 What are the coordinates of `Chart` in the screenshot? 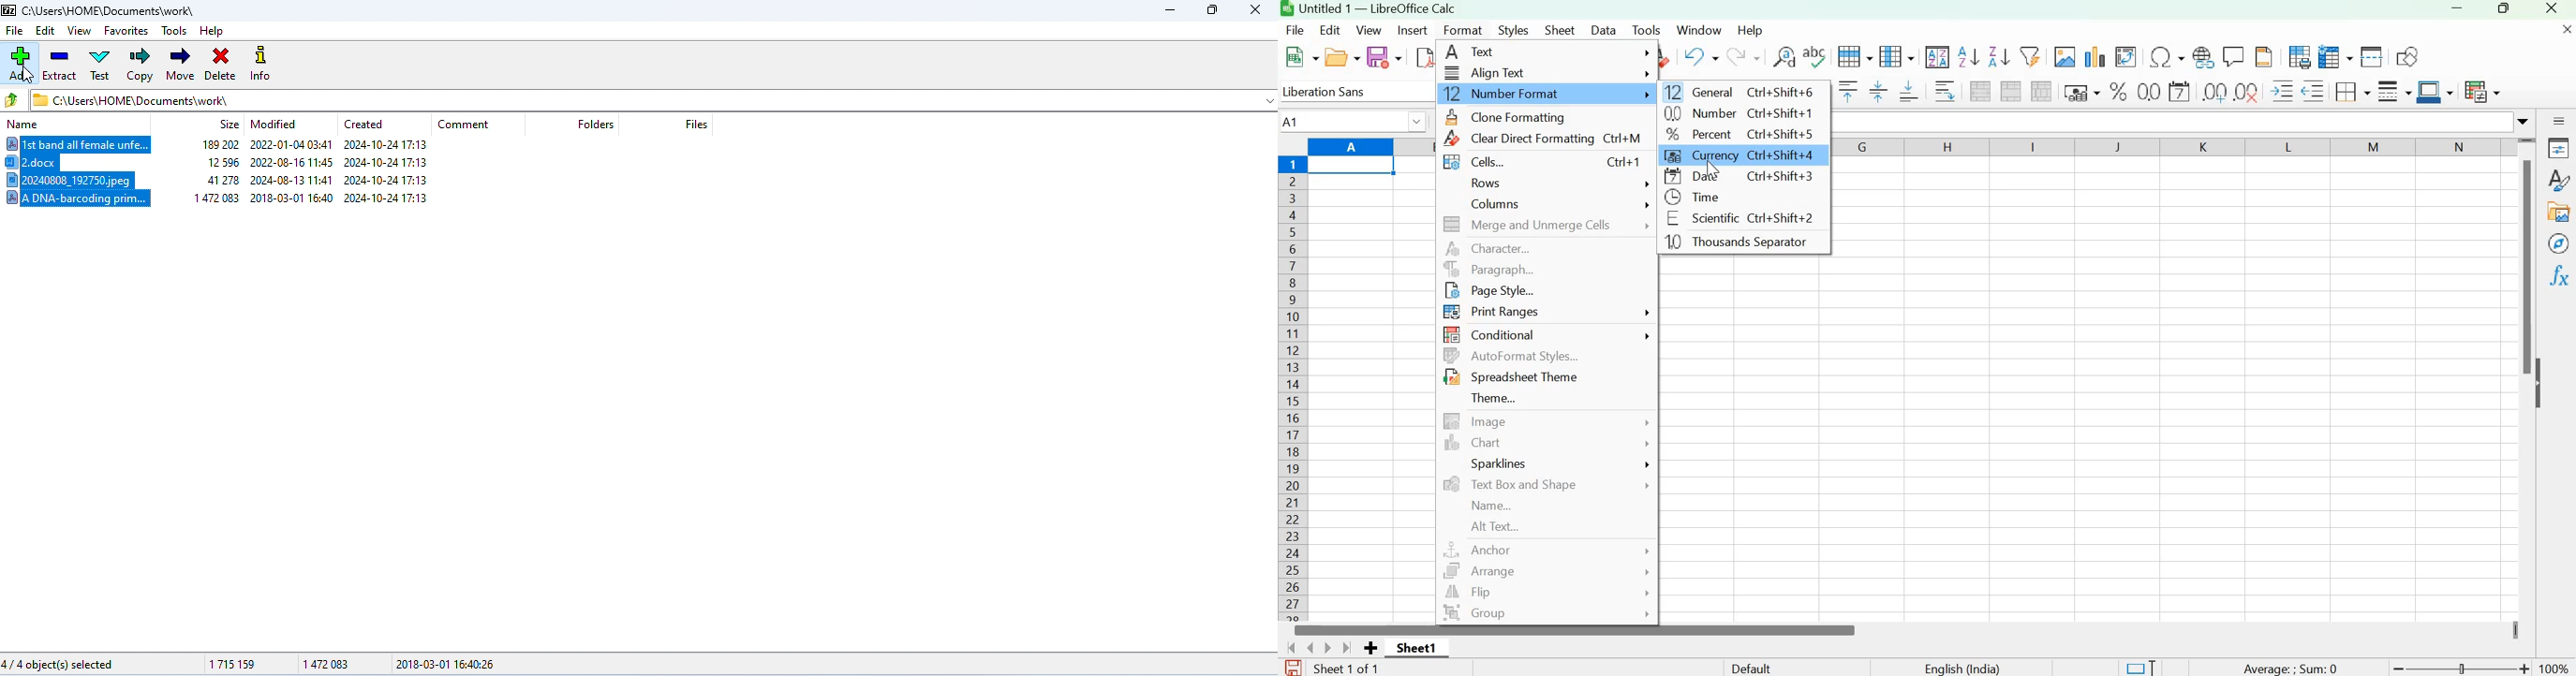 It's located at (1548, 443).